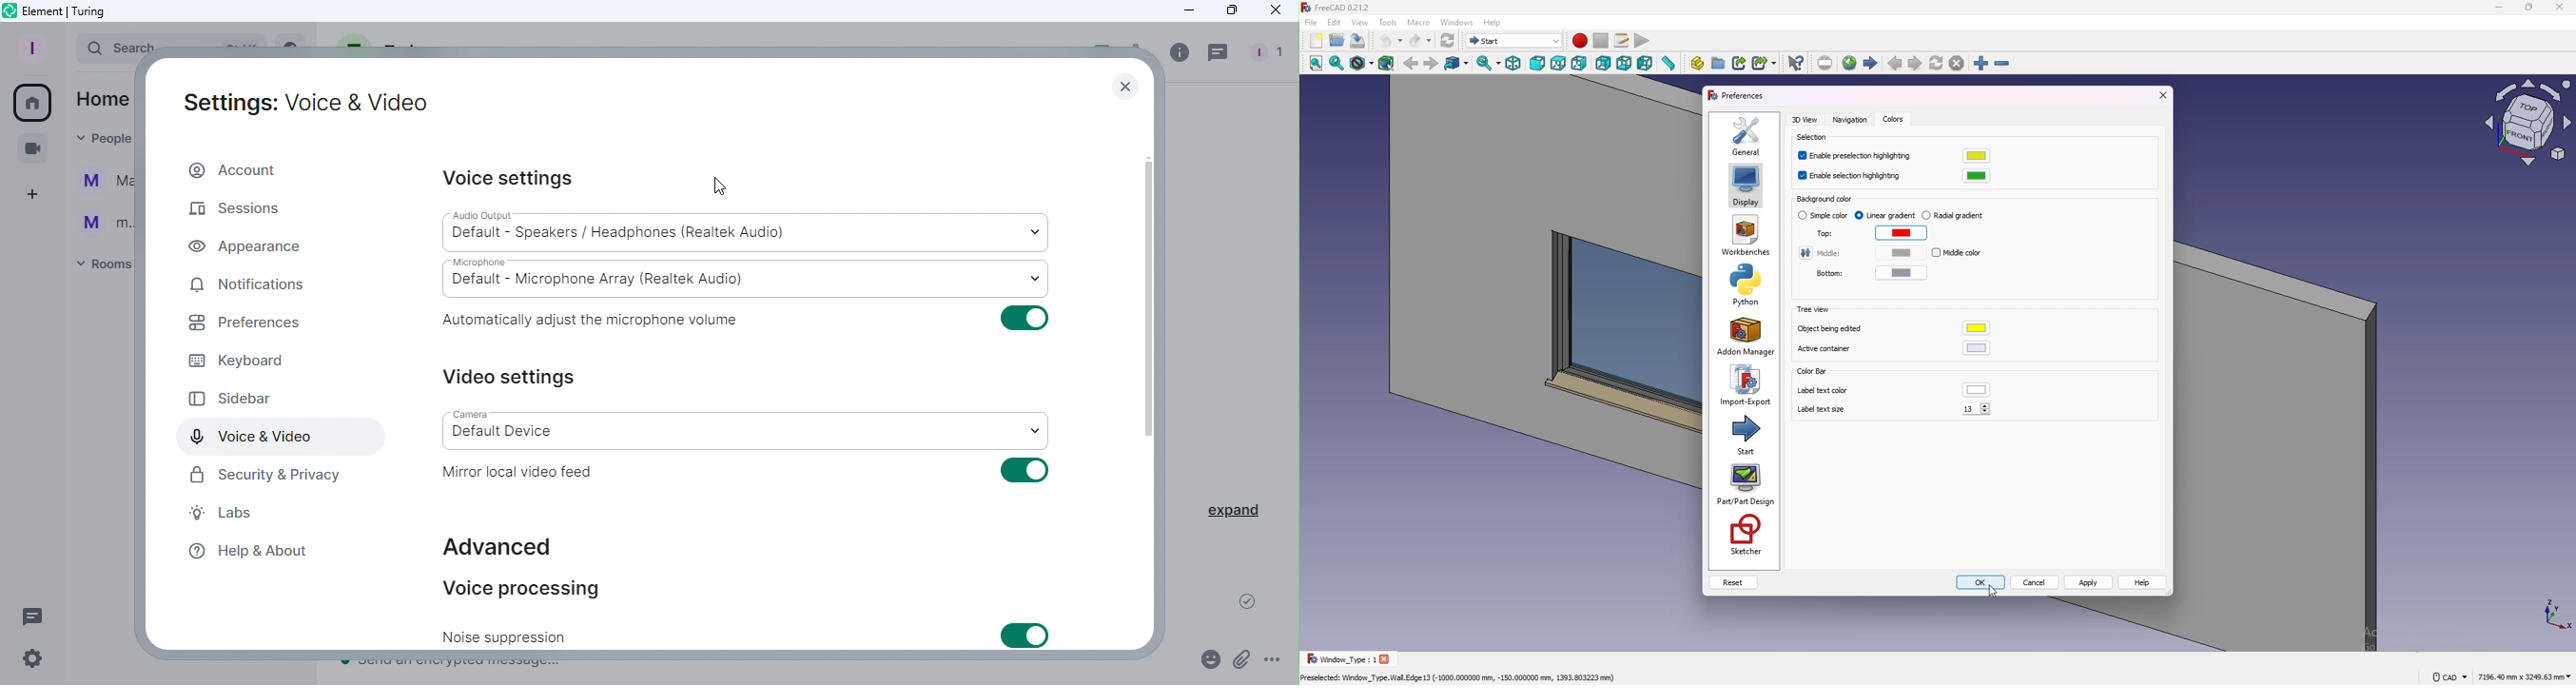 The image size is (2576, 700). I want to click on Keyboard, so click(251, 361).